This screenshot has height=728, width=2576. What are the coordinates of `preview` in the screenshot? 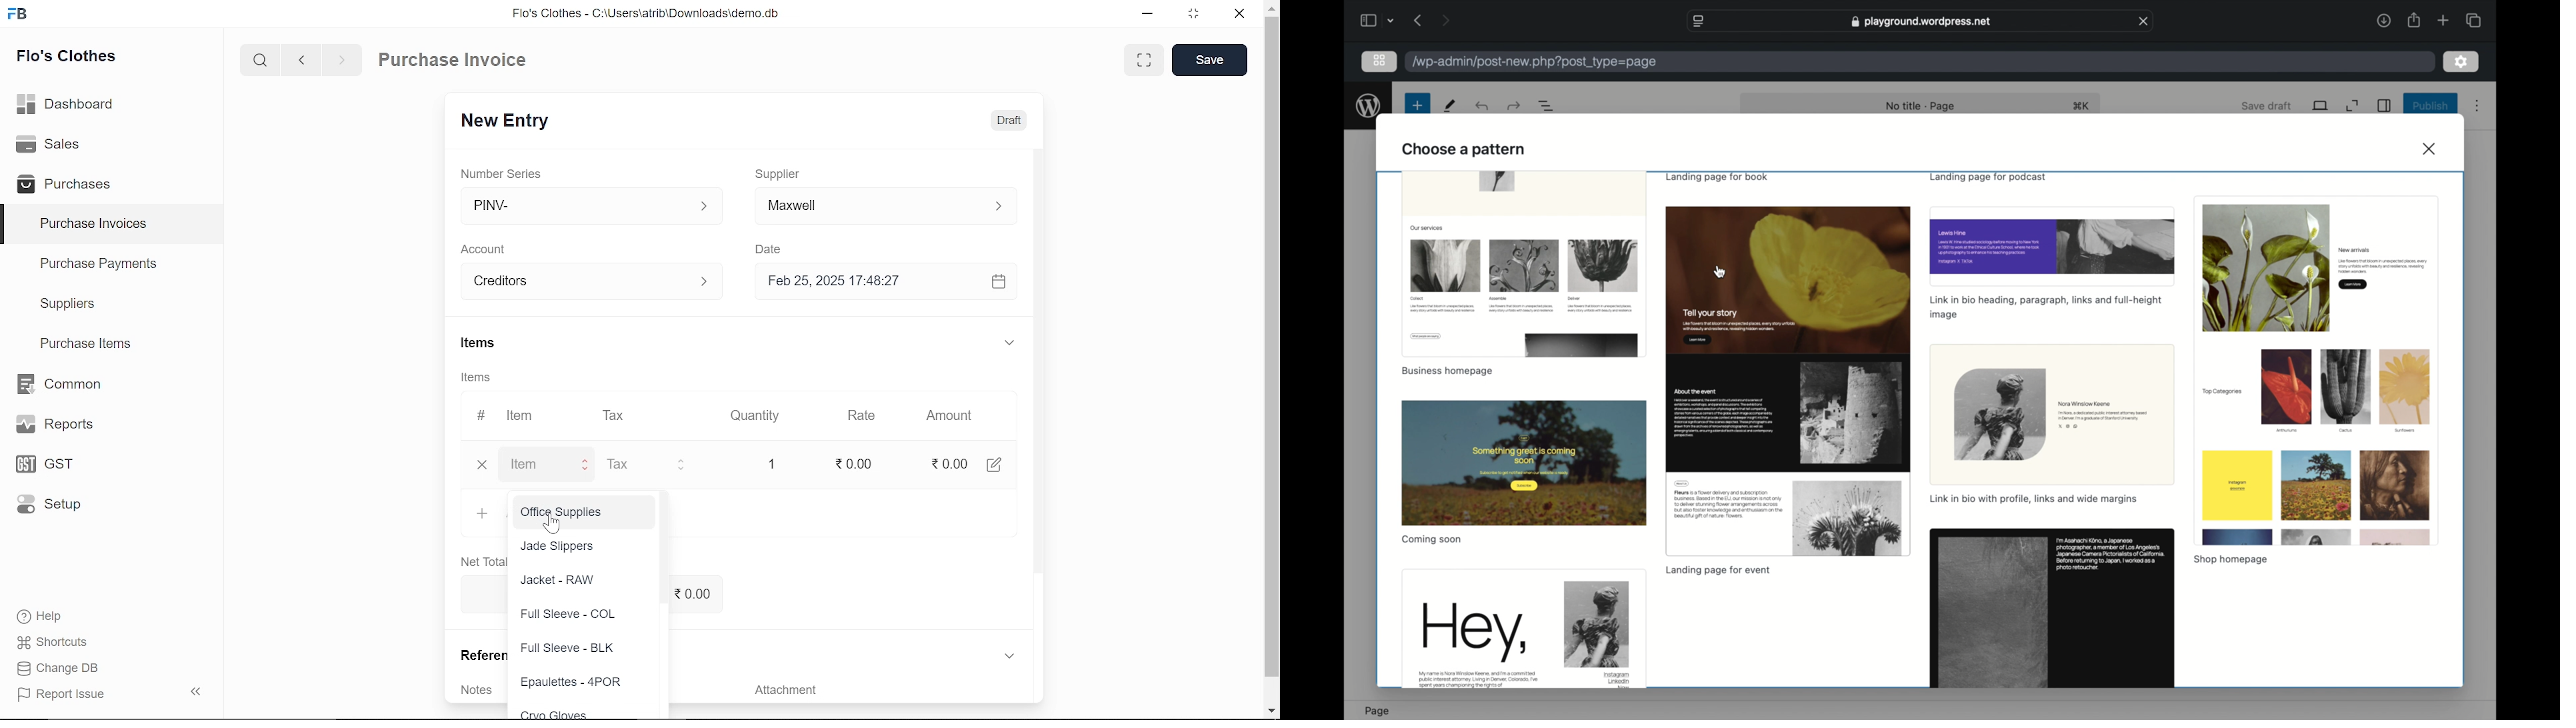 It's located at (1787, 382).